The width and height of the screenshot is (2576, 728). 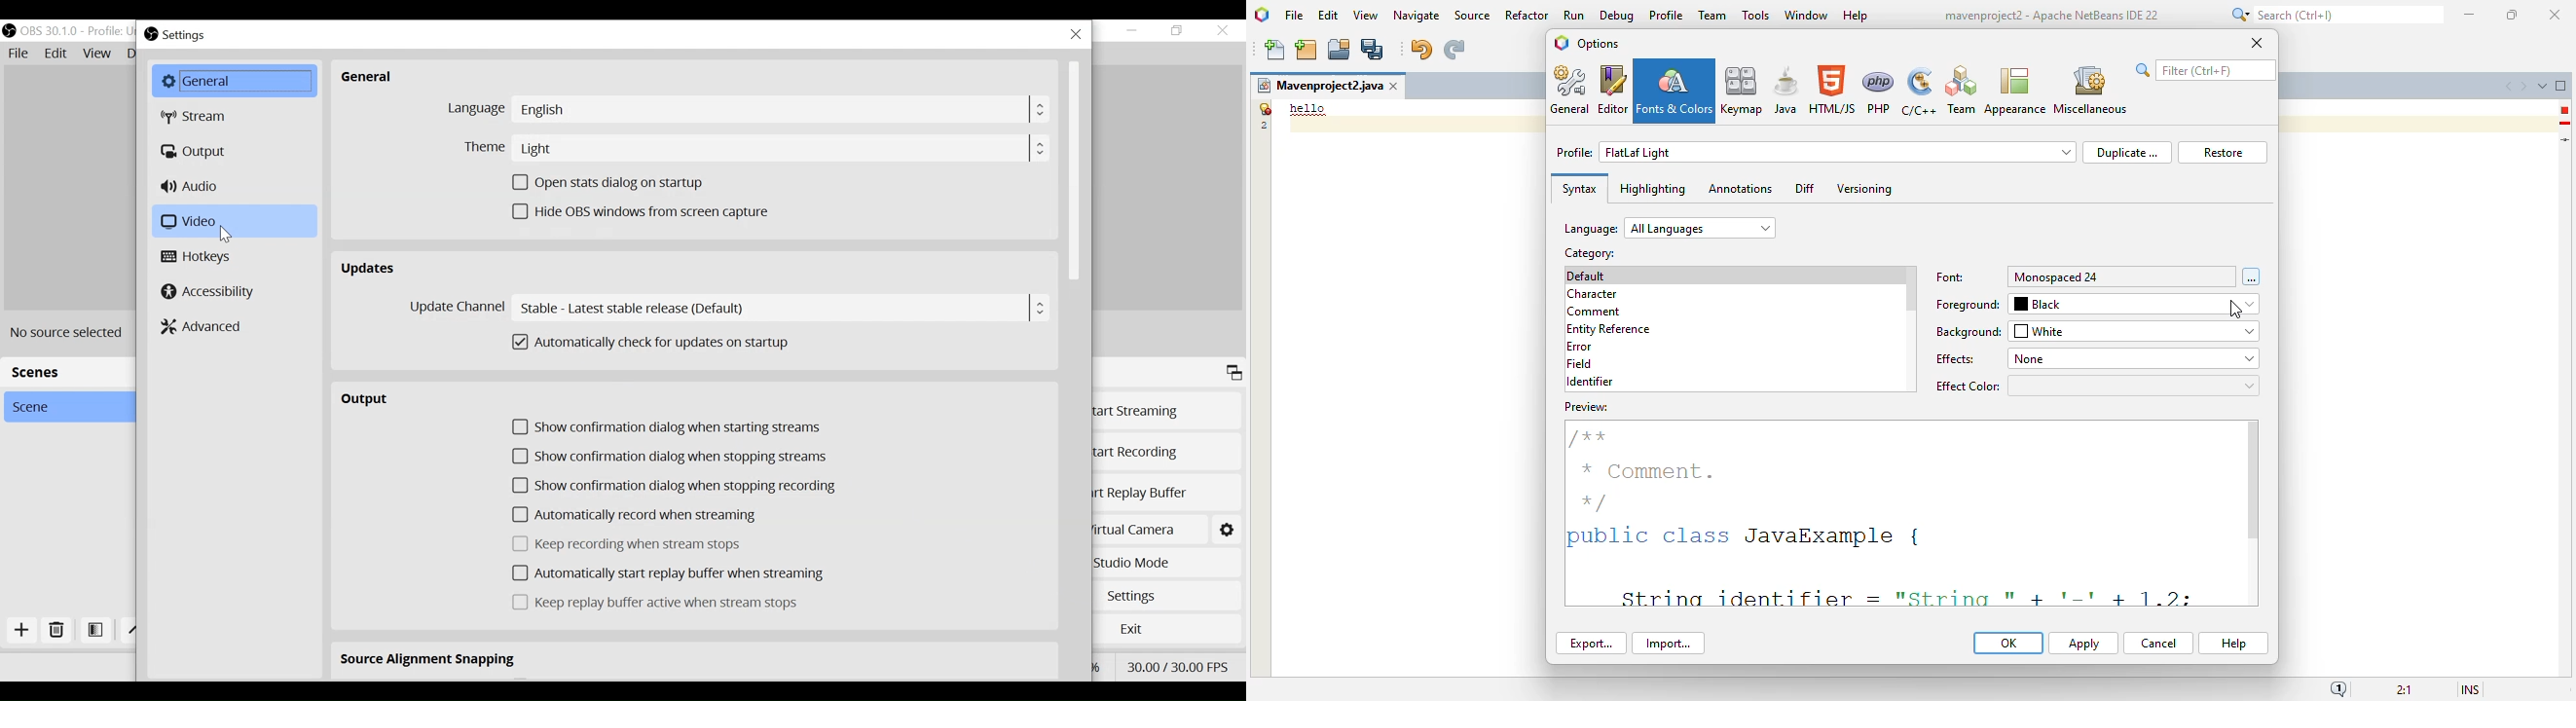 I want to click on file, so click(x=1294, y=17).